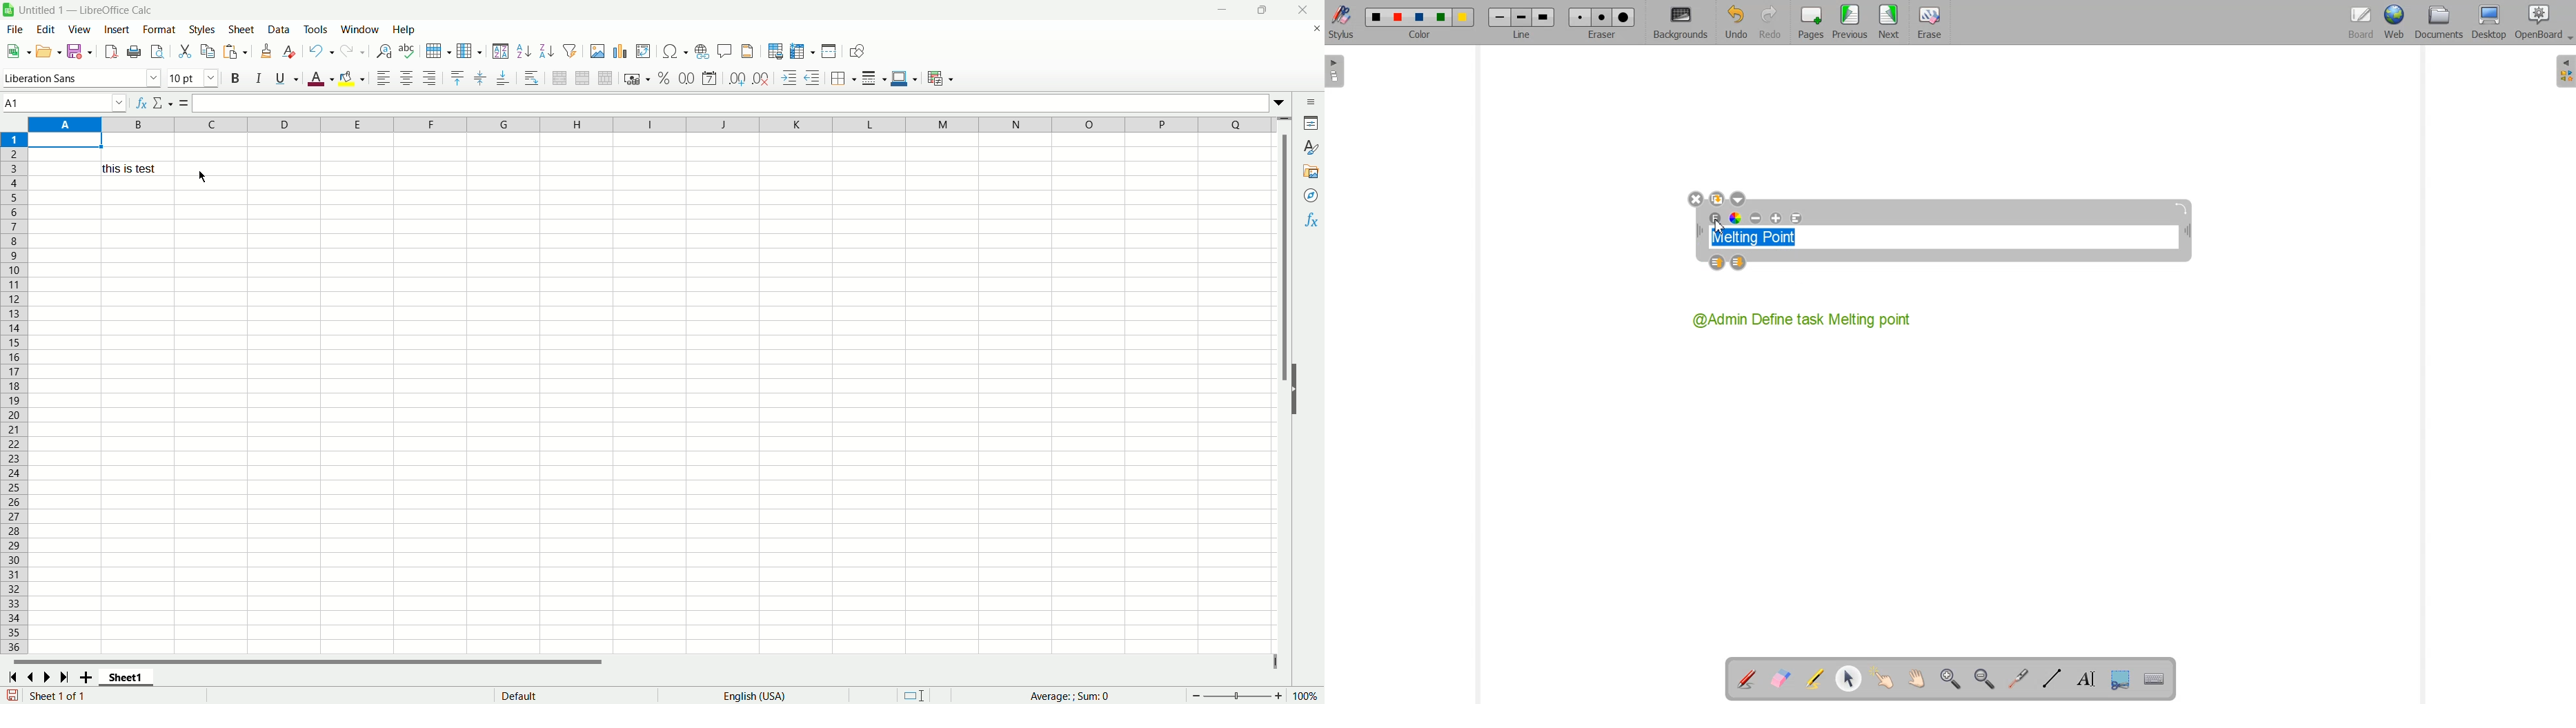 This screenshot has height=728, width=2576. Describe the element at coordinates (385, 52) in the screenshot. I see `find and replace` at that location.